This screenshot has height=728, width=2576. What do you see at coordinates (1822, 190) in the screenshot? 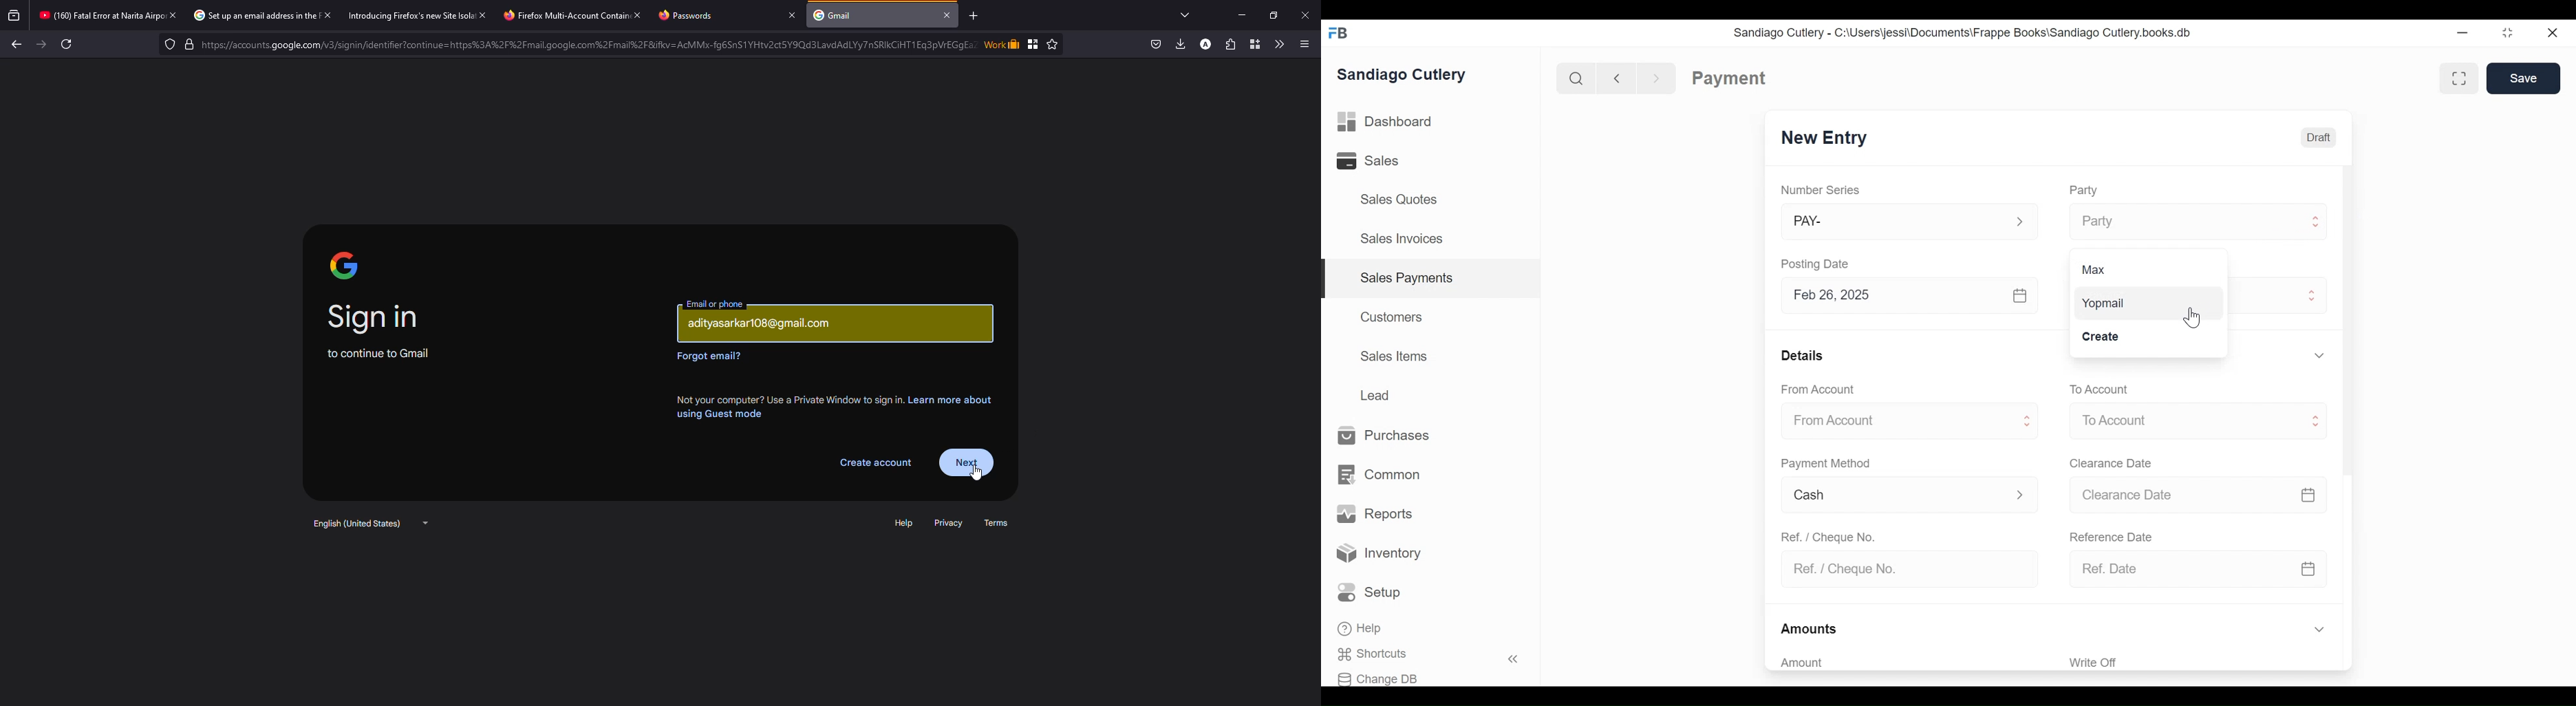
I see `Number Series` at bounding box center [1822, 190].